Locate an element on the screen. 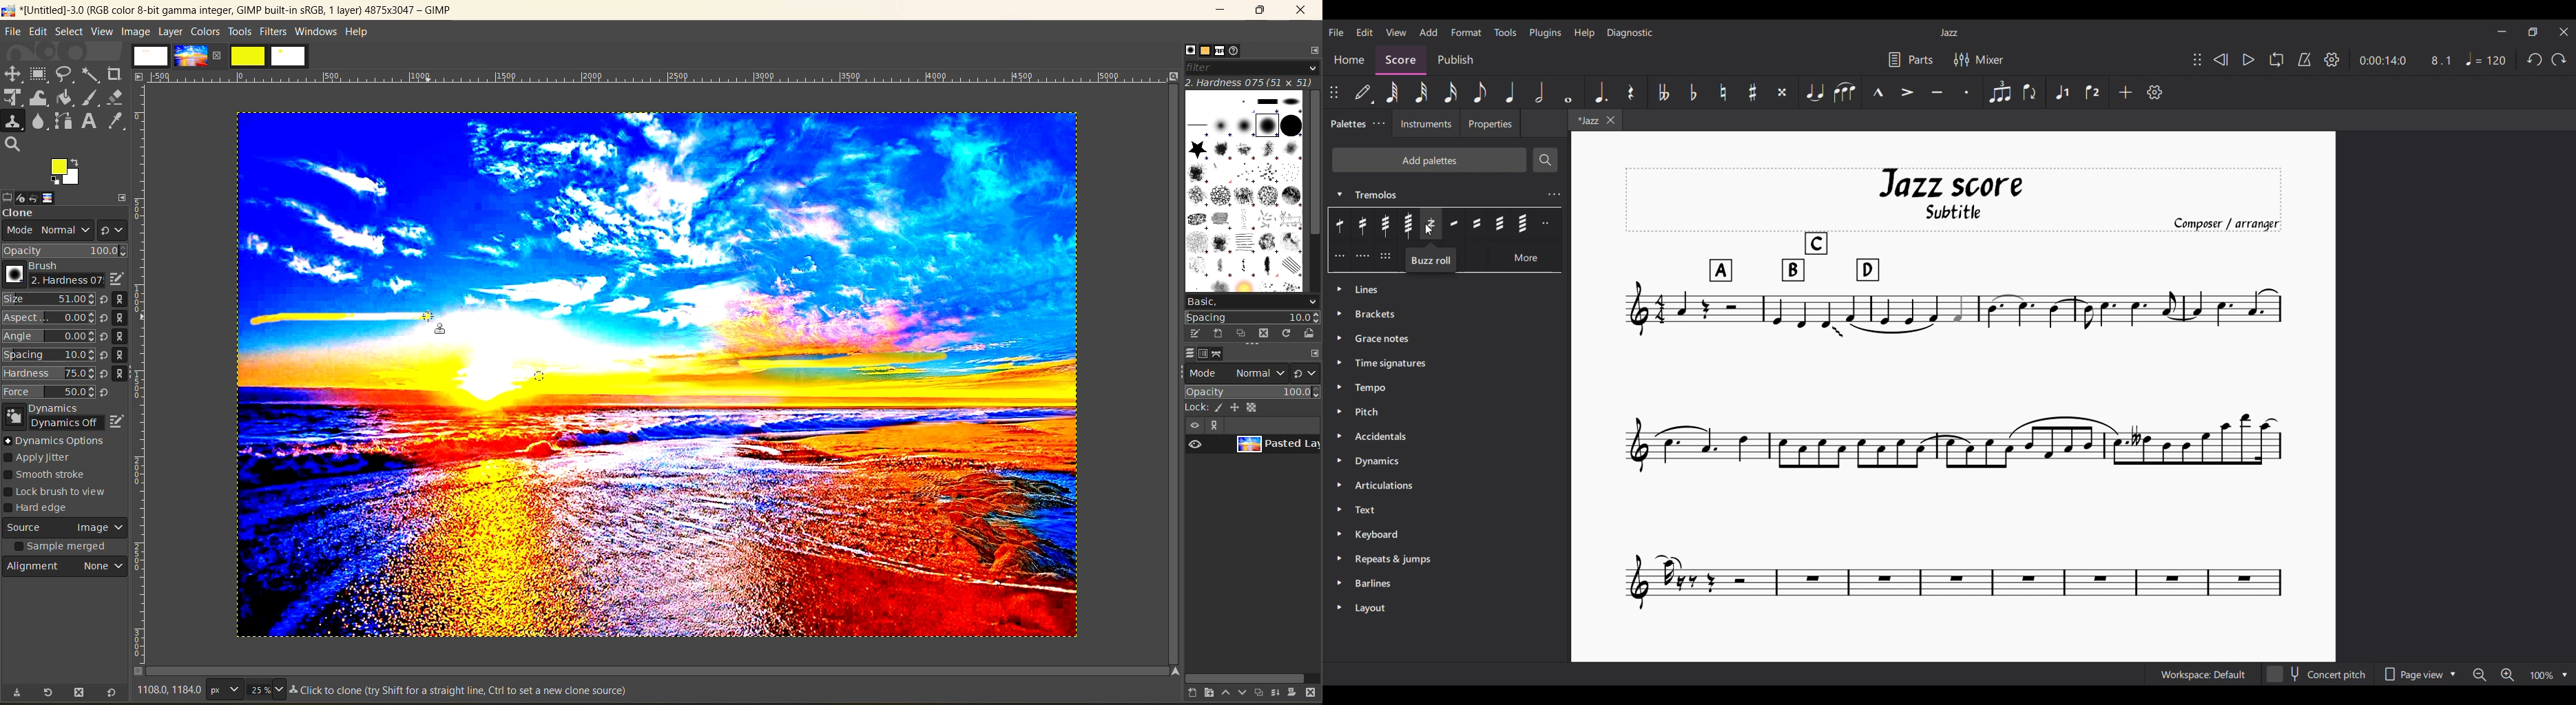  apply jitter is located at coordinates (47, 459).